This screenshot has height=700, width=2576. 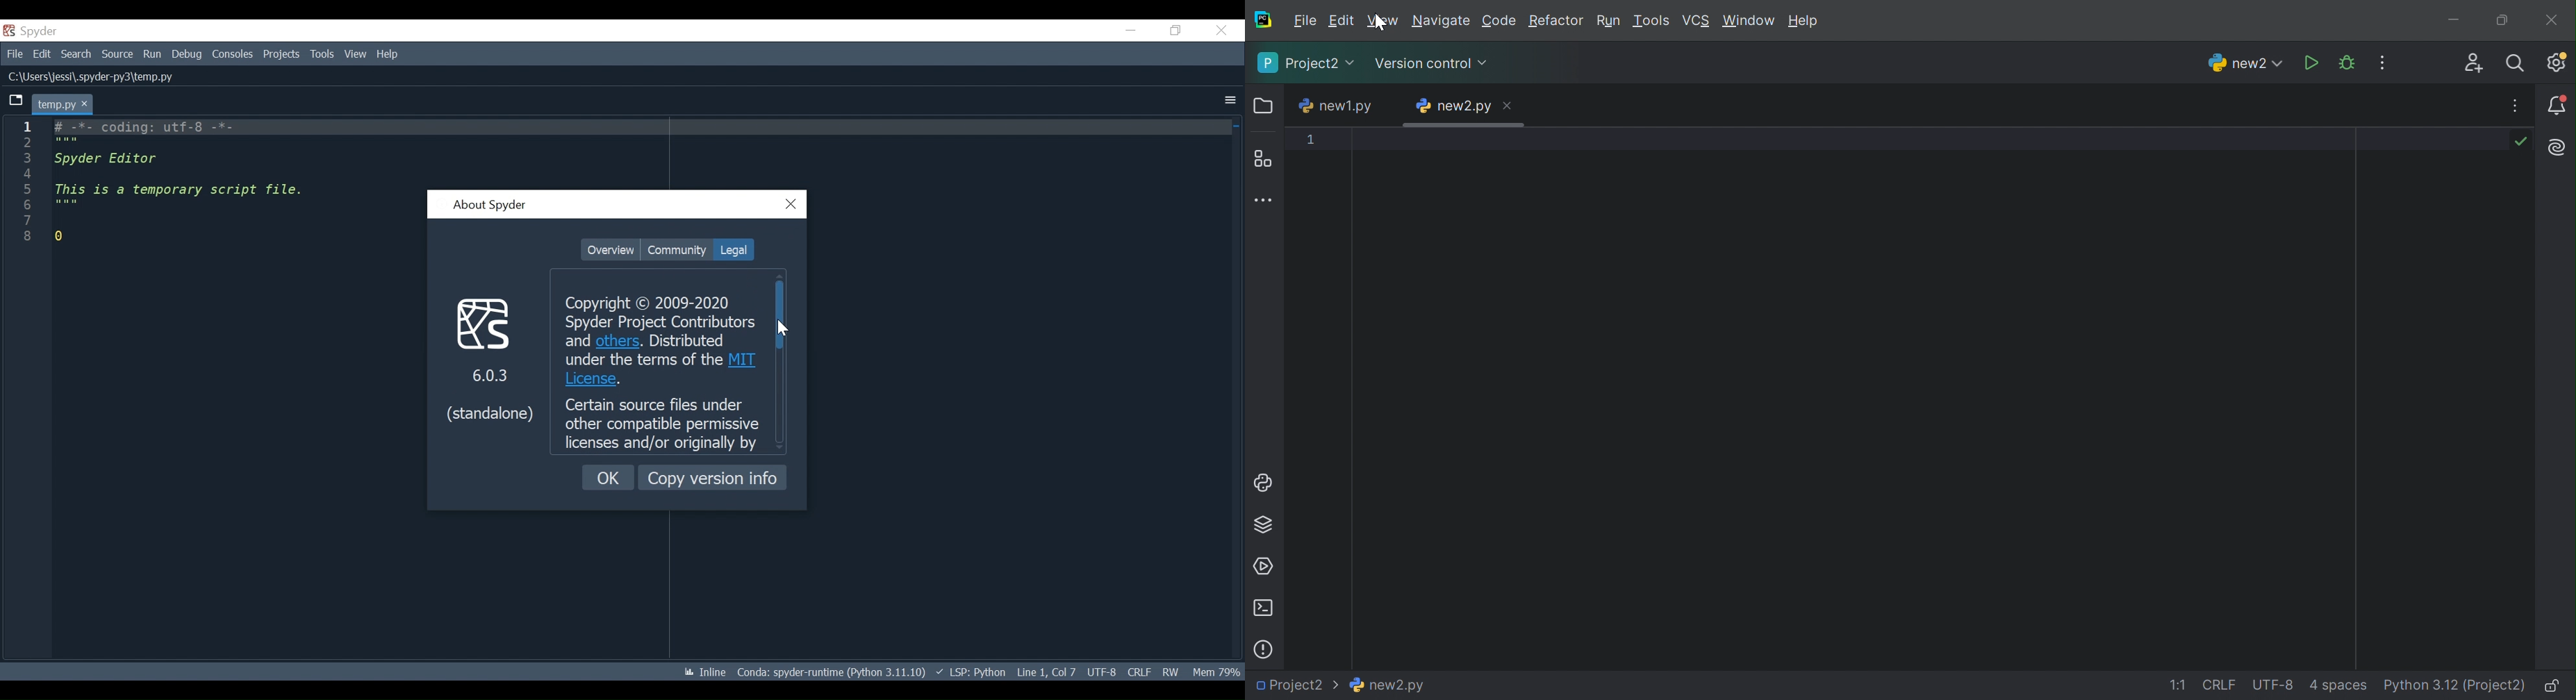 I want to click on Search everywhere, so click(x=2518, y=65).